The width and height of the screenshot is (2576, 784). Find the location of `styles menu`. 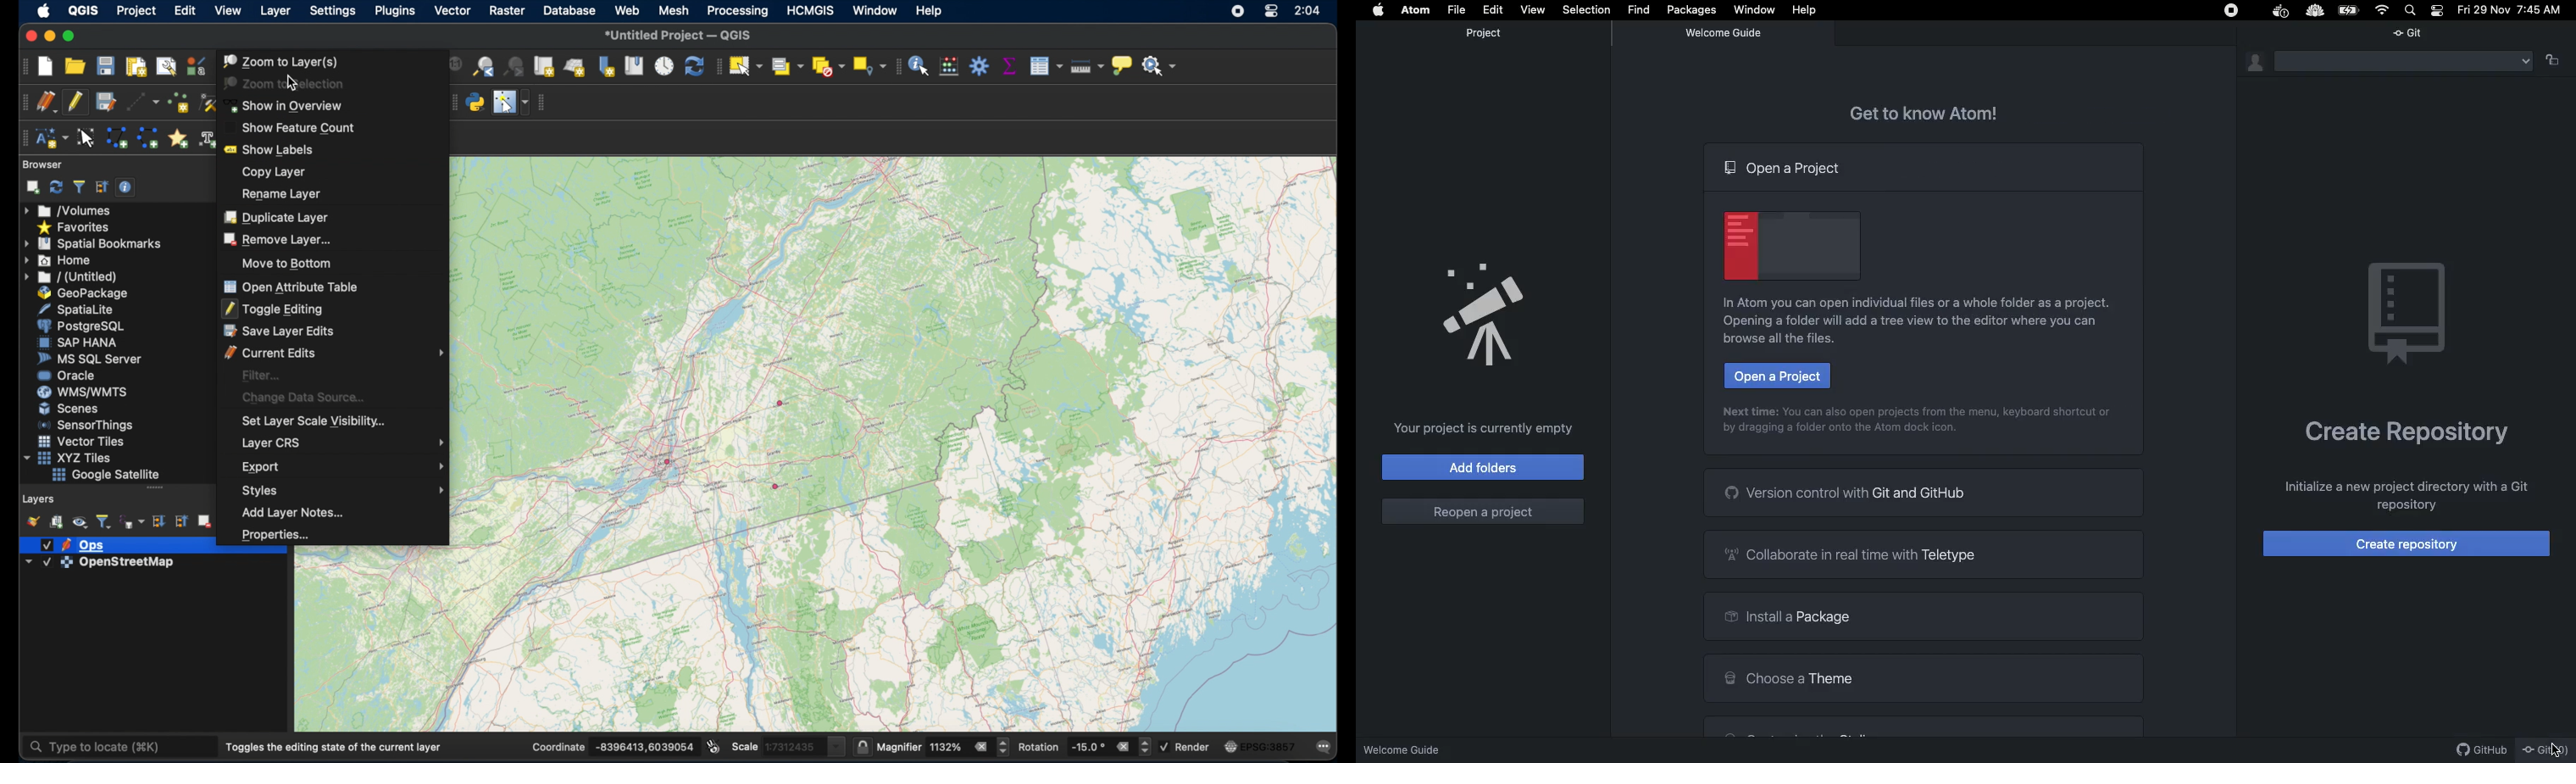

styles menu is located at coordinates (340, 490).